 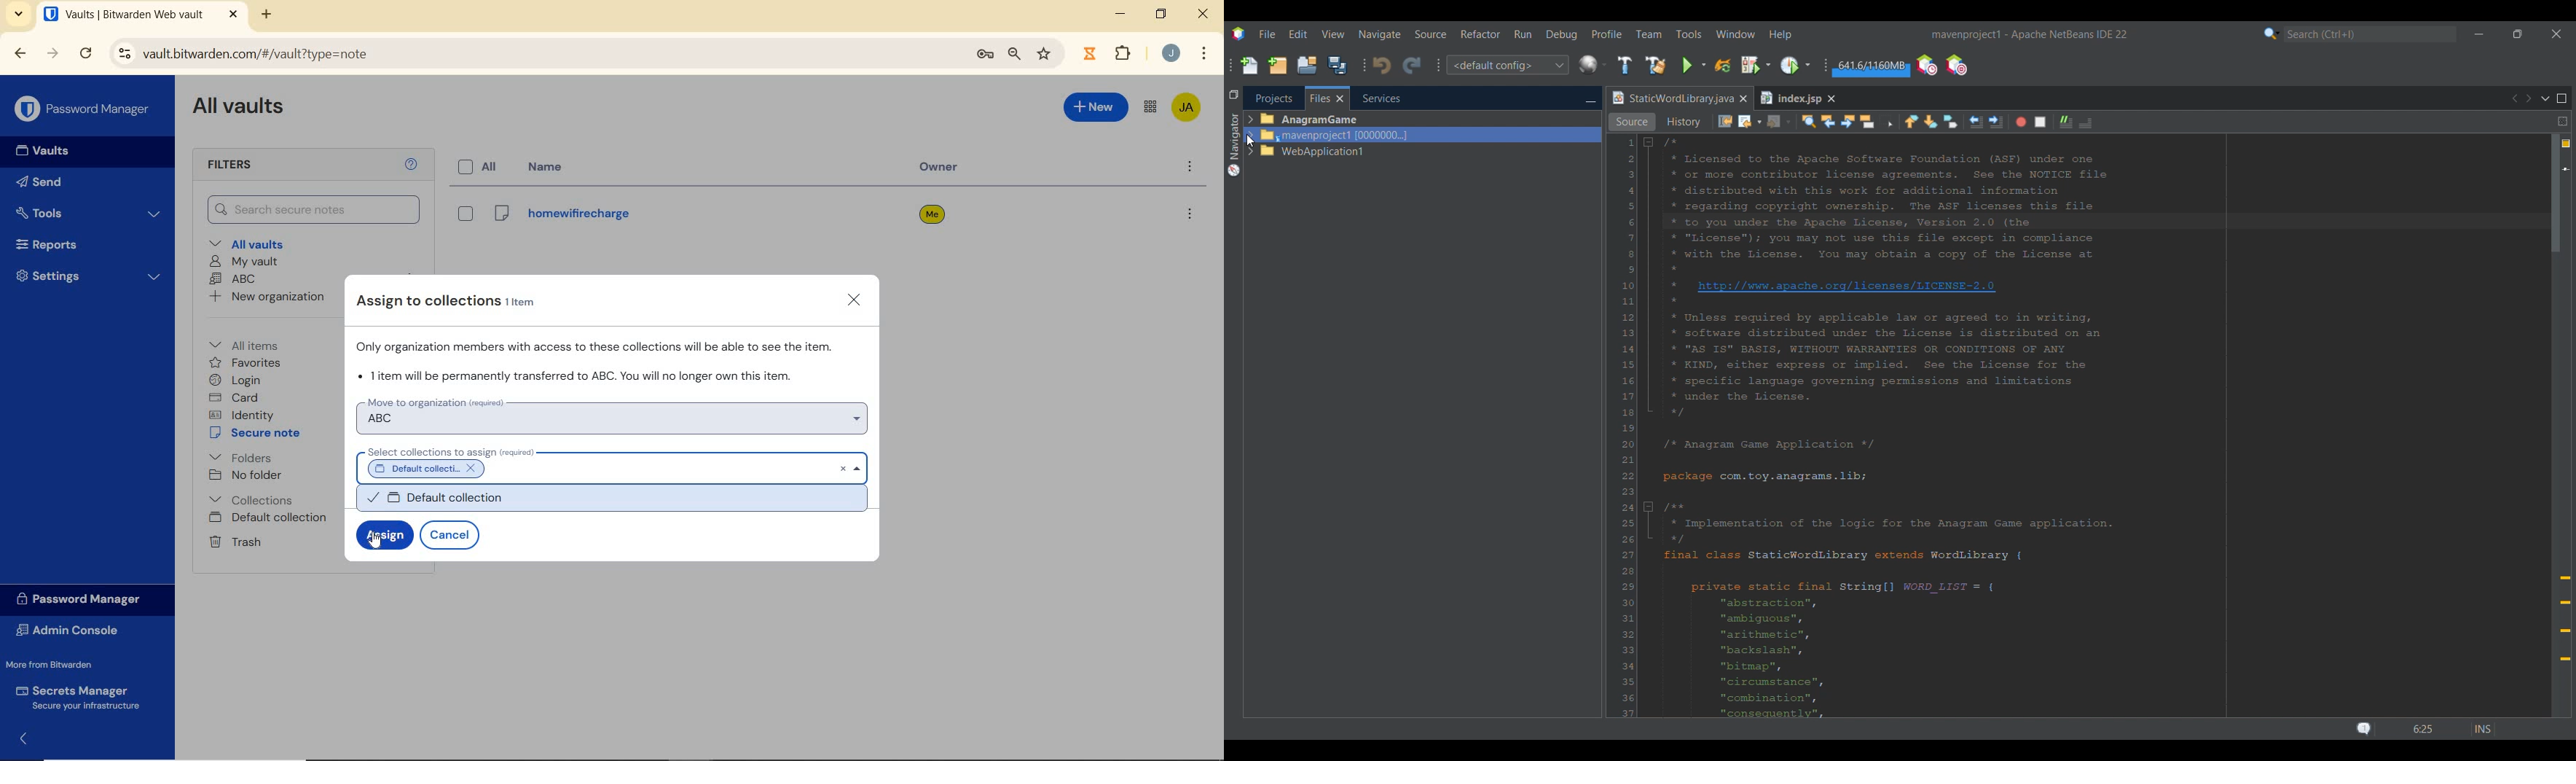 I want to click on zoom, so click(x=1015, y=55).